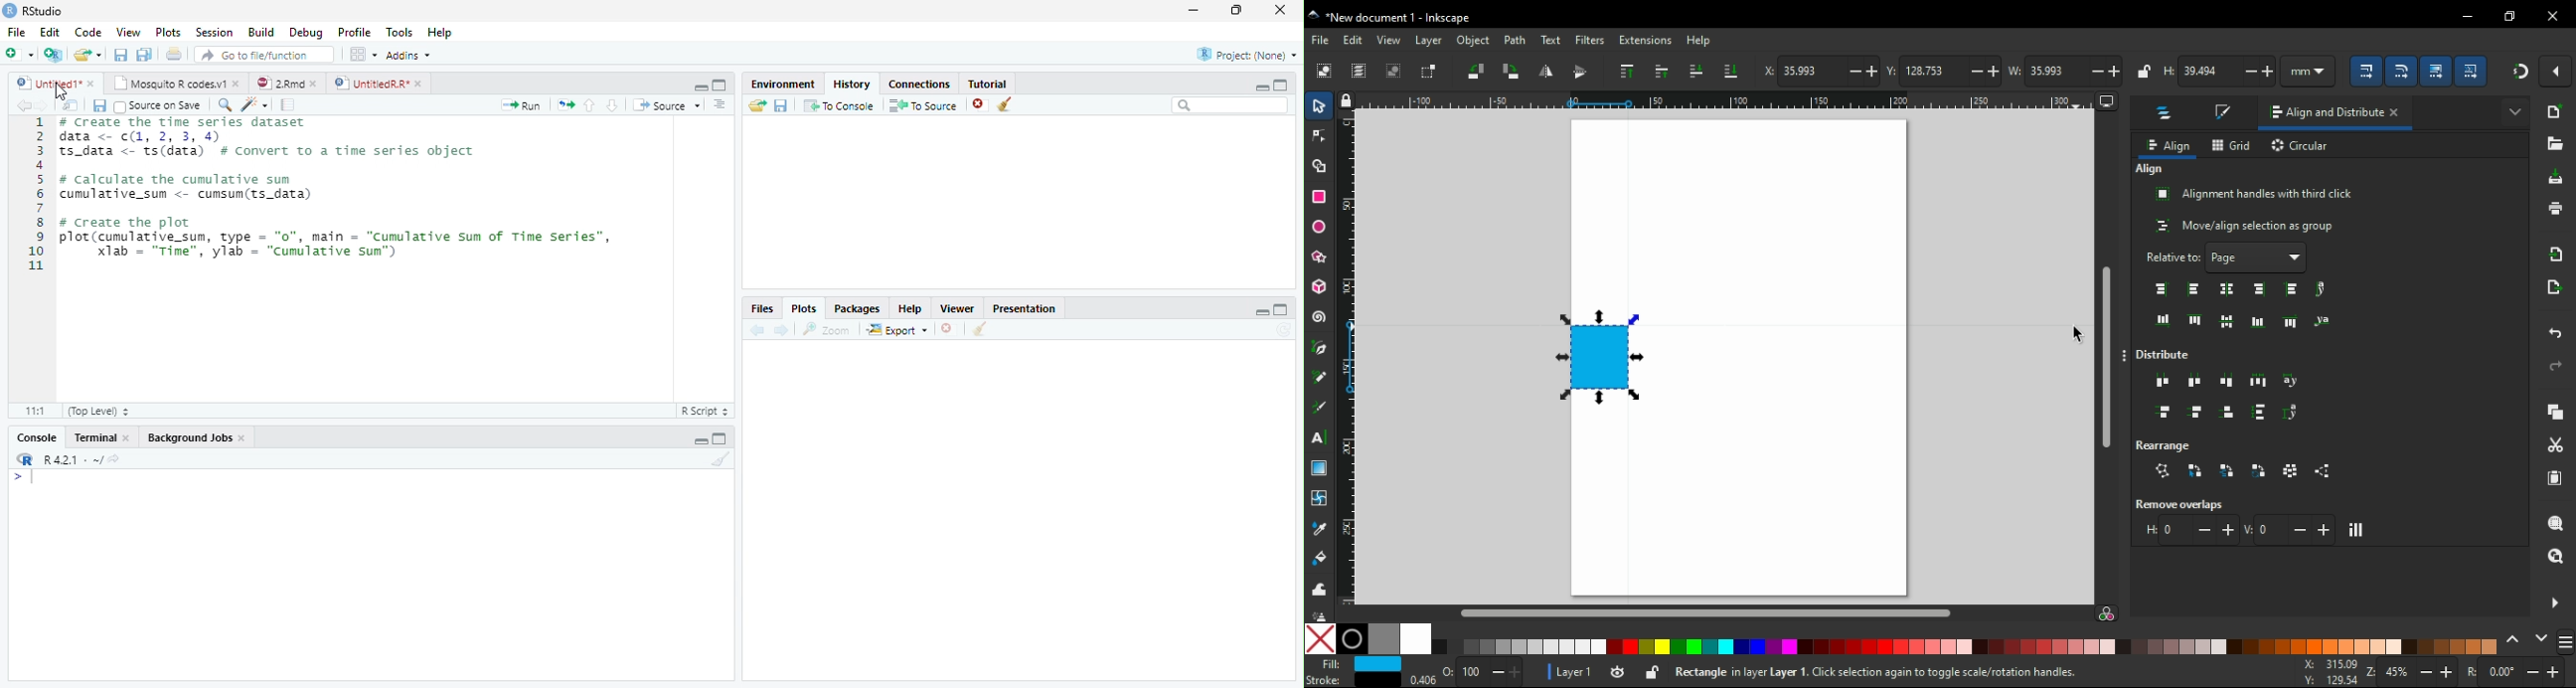 This screenshot has width=2576, height=700. Describe the element at coordinates (1321, 589) in the screenshot. I see `tweak tool` at that location.